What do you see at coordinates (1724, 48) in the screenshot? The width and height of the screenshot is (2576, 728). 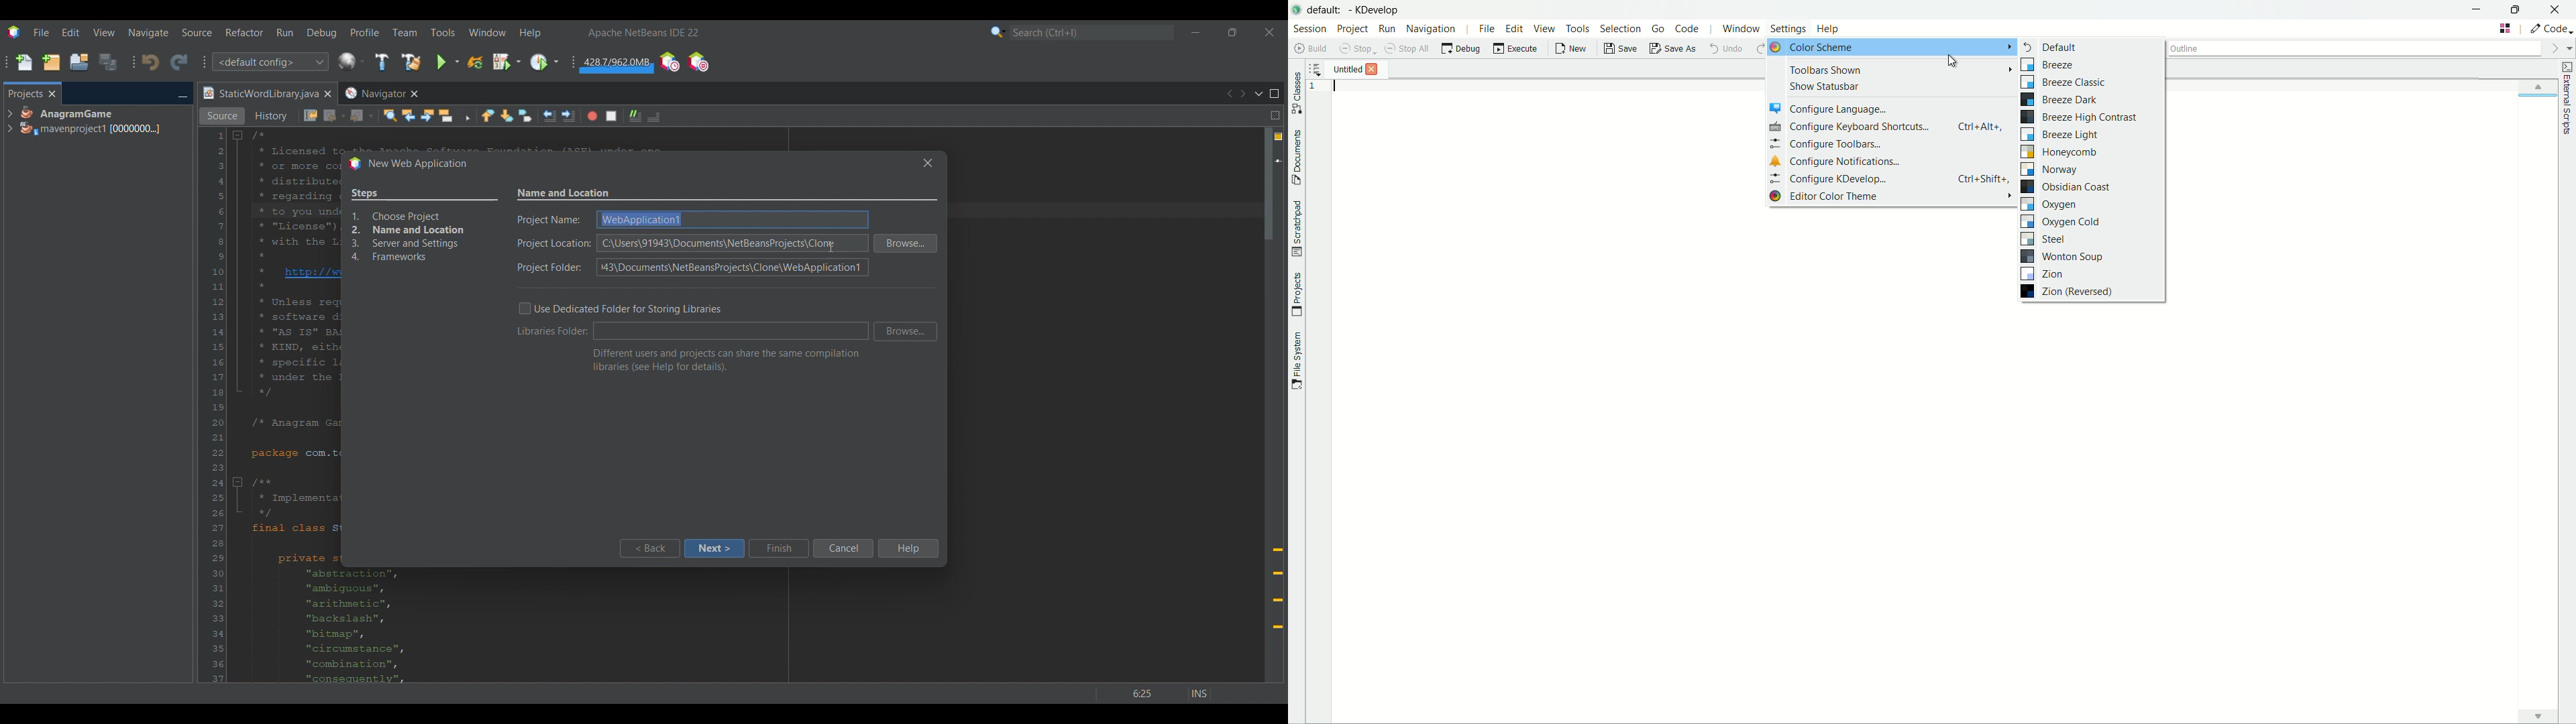 I see `undo` at bounding box center [1724, 48].